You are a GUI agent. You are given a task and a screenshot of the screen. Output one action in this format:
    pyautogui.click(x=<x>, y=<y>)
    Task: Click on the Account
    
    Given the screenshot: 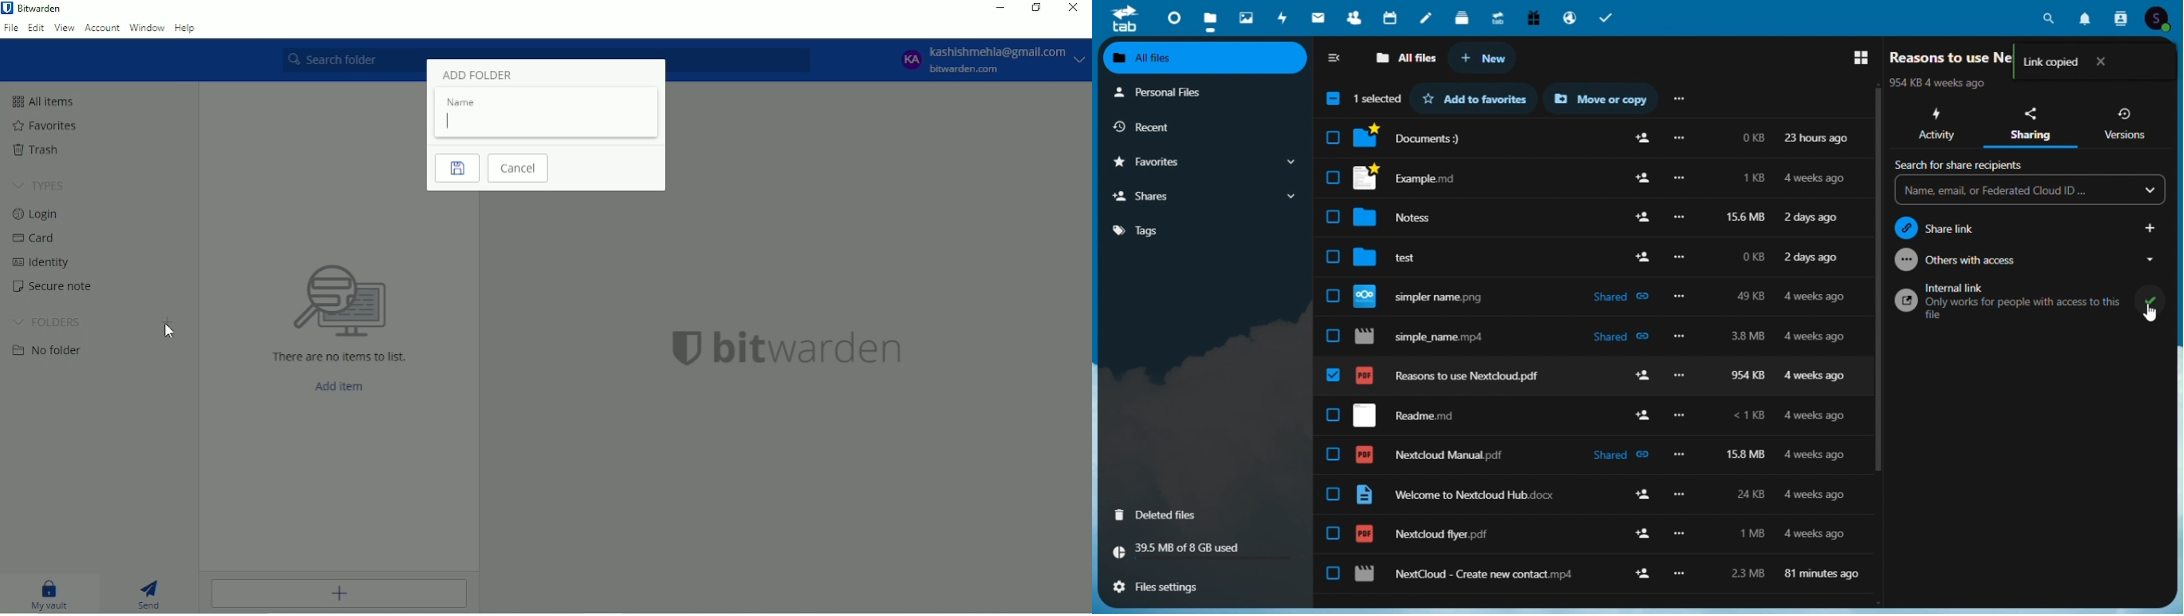 What is the action you would take?
    pyautogui.click(x=103, y=28)
    